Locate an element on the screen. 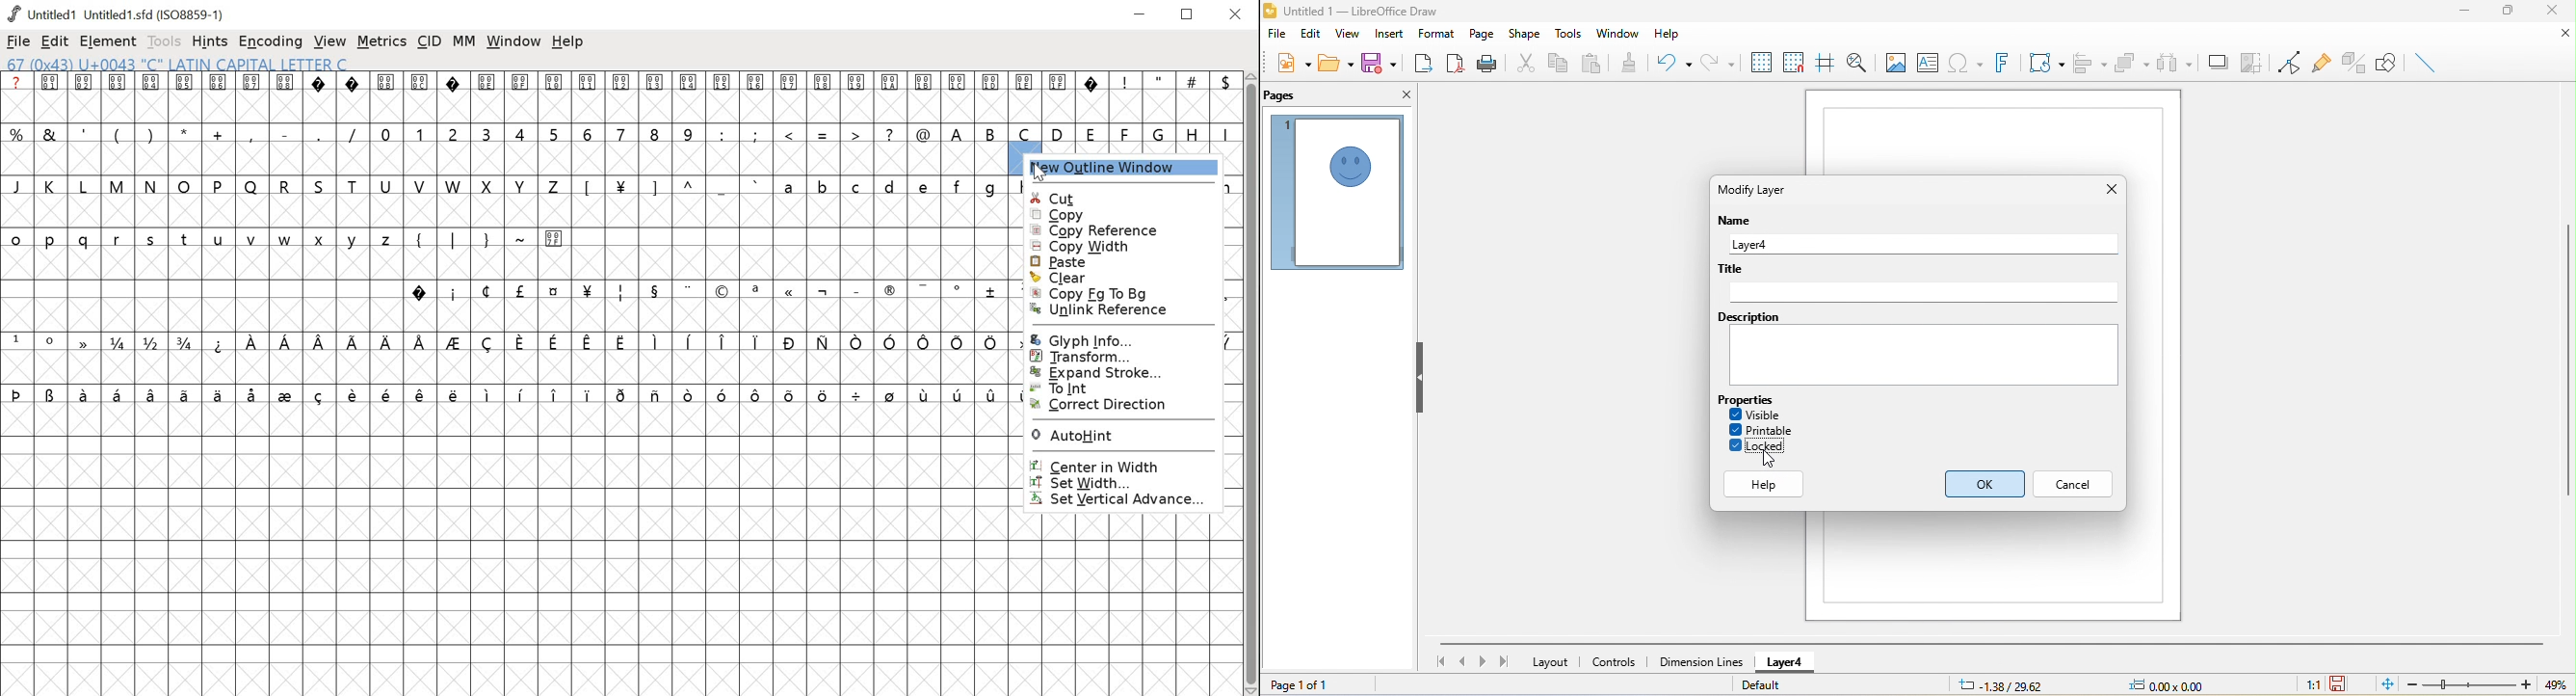 This screenshot has width=2576, height=700. edit is located at coordinates (1306, 37).